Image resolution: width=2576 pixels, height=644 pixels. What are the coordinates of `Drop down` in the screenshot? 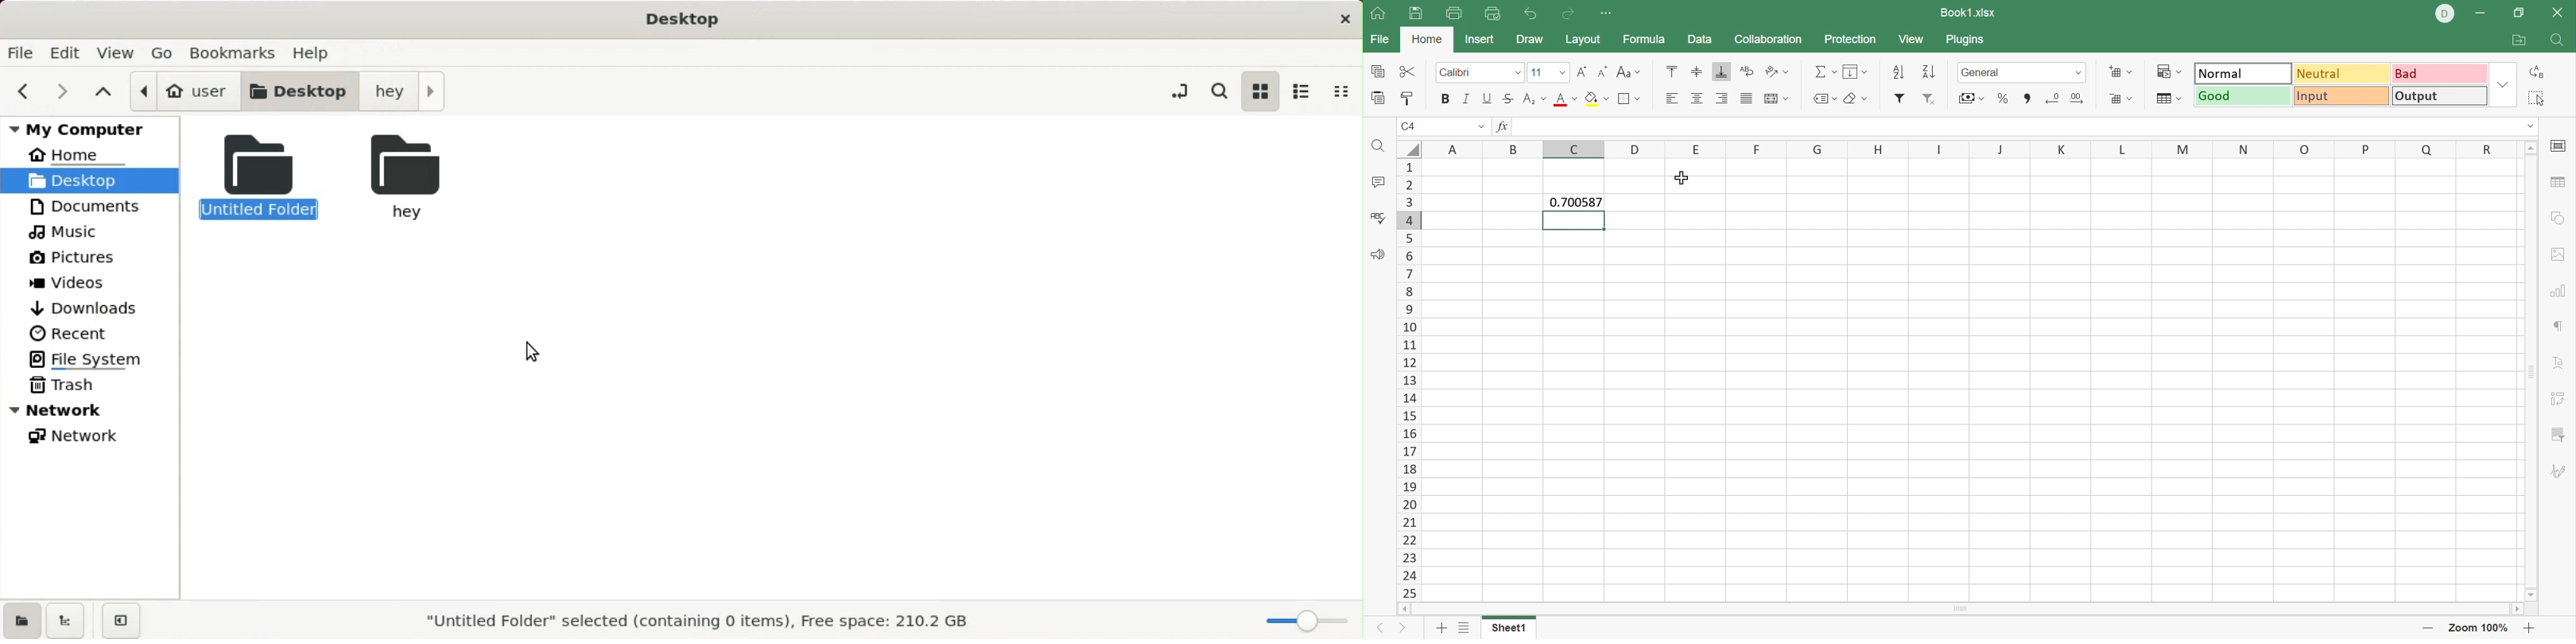 It's located at (2081, 73).